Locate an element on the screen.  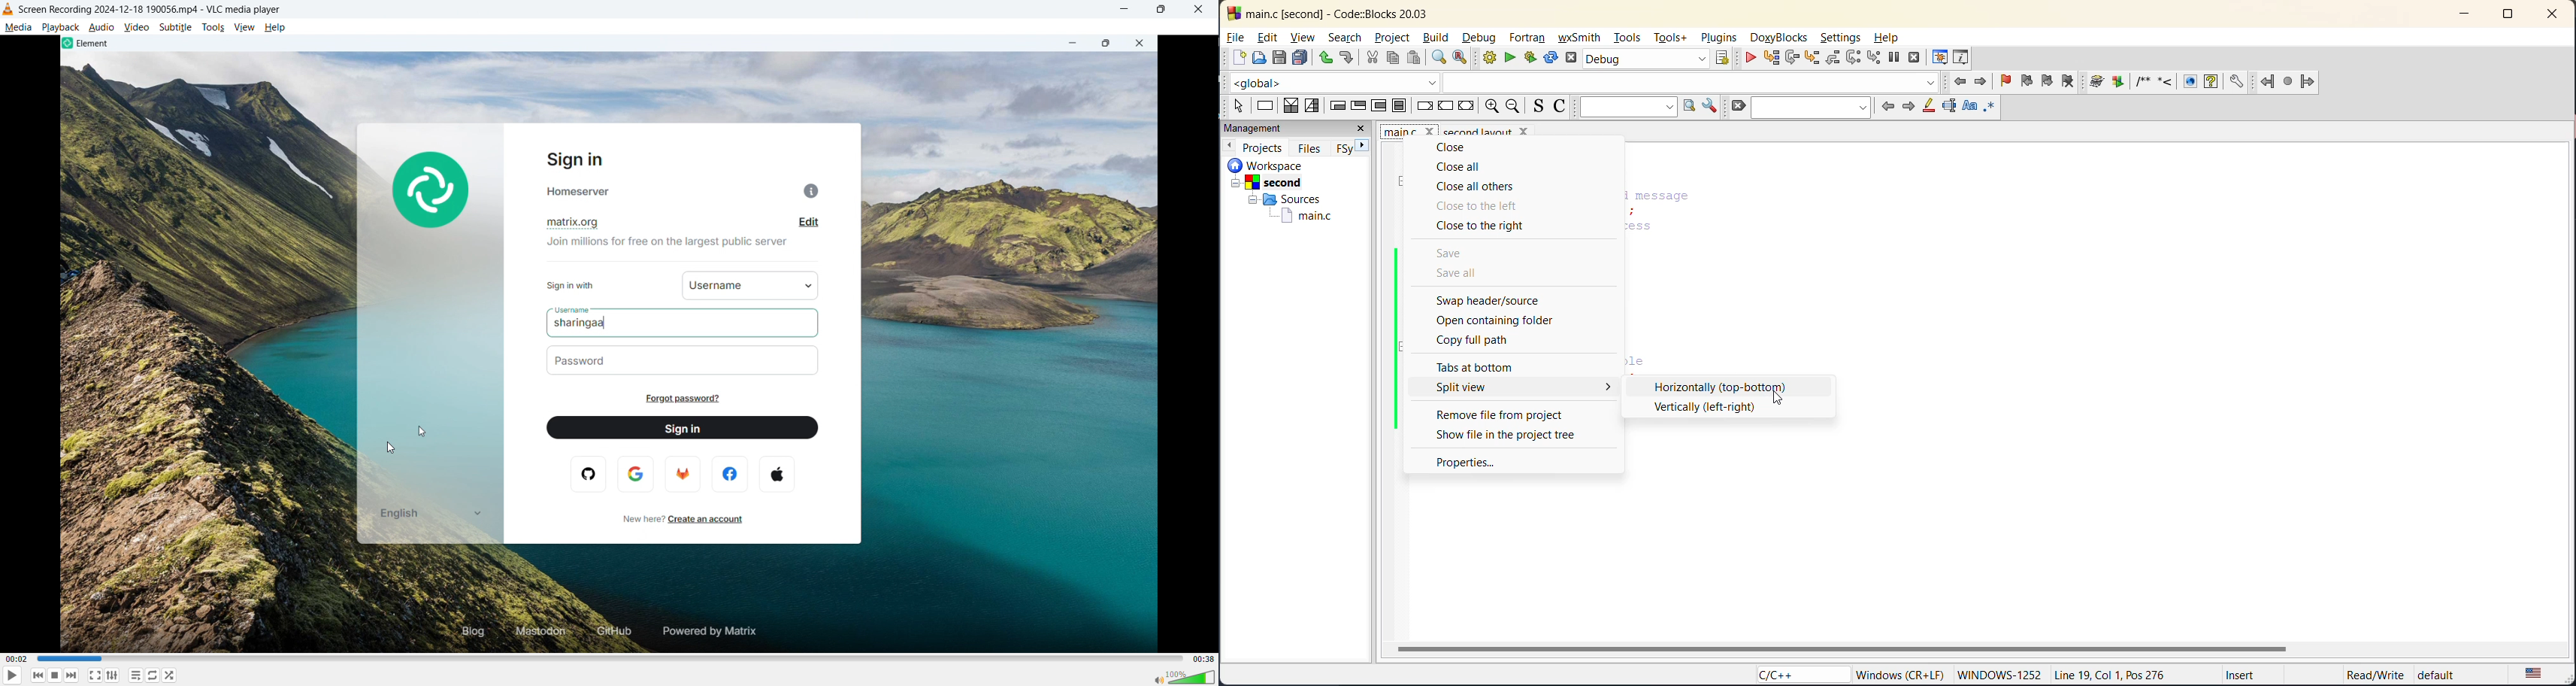
toggle source is located at coordinates (1534, 106).